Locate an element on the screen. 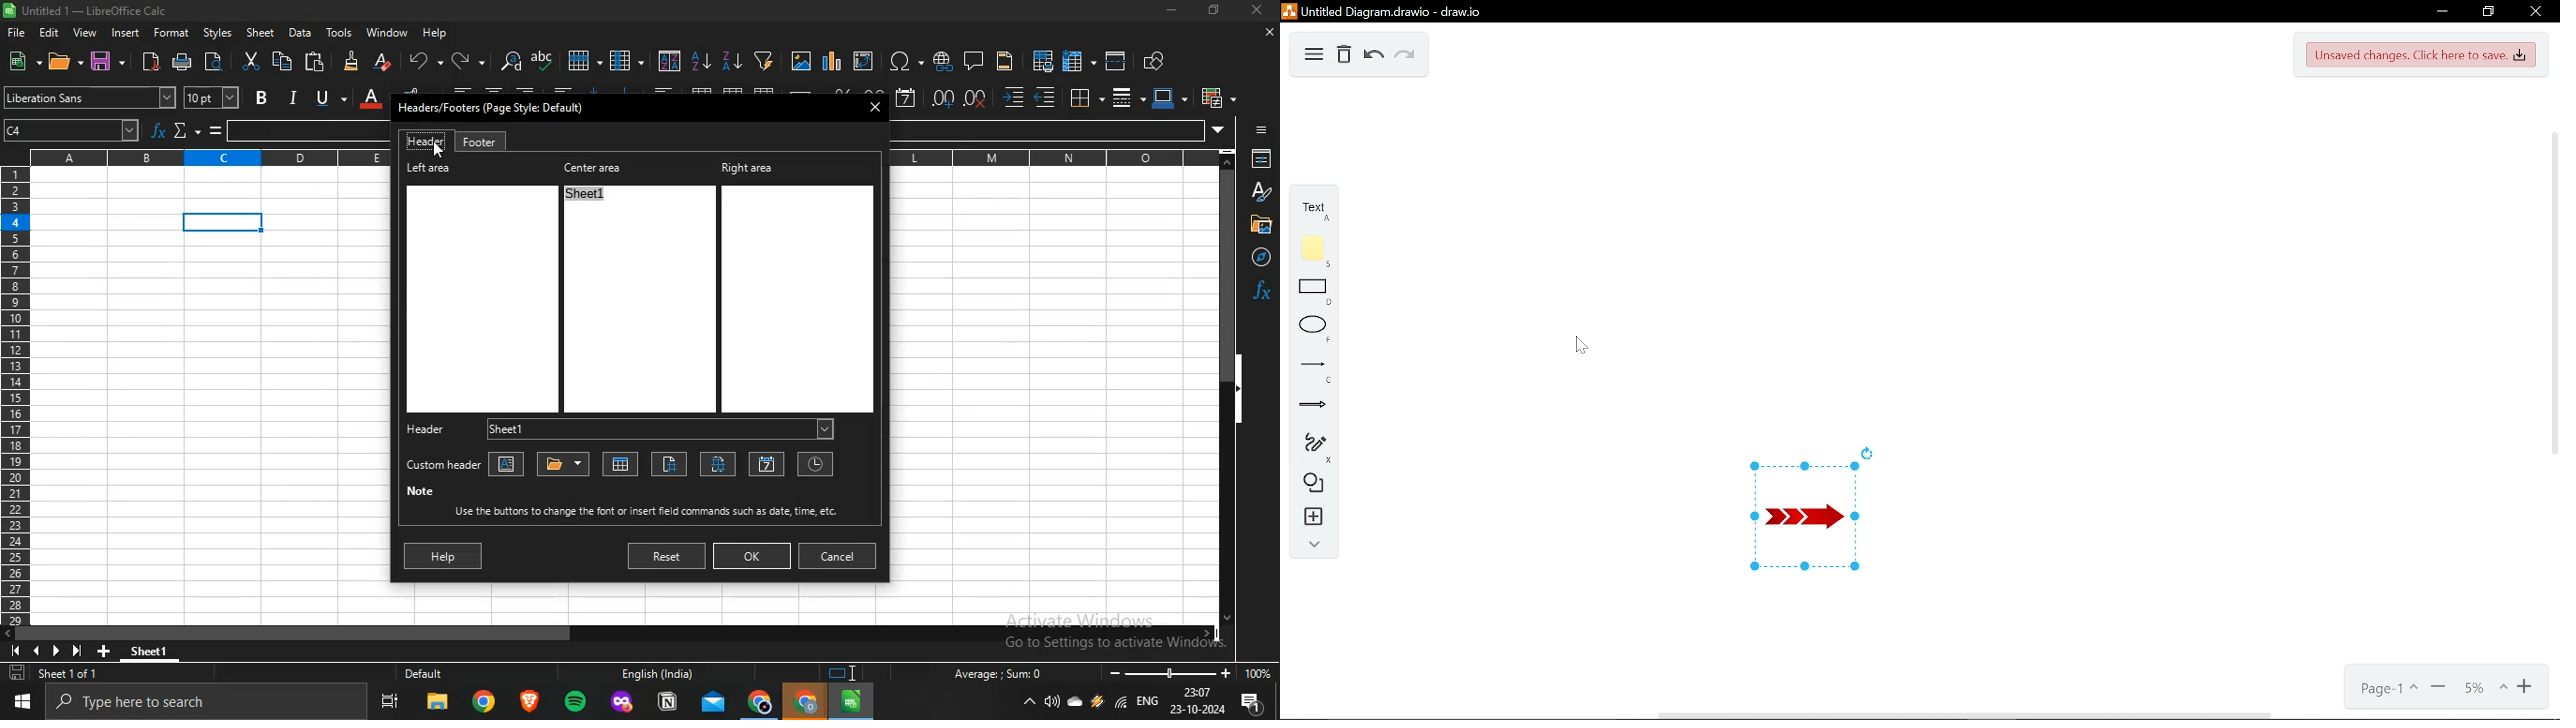 This screenshot has width=2576, height=728. close is located at coordinates (1259, 12).